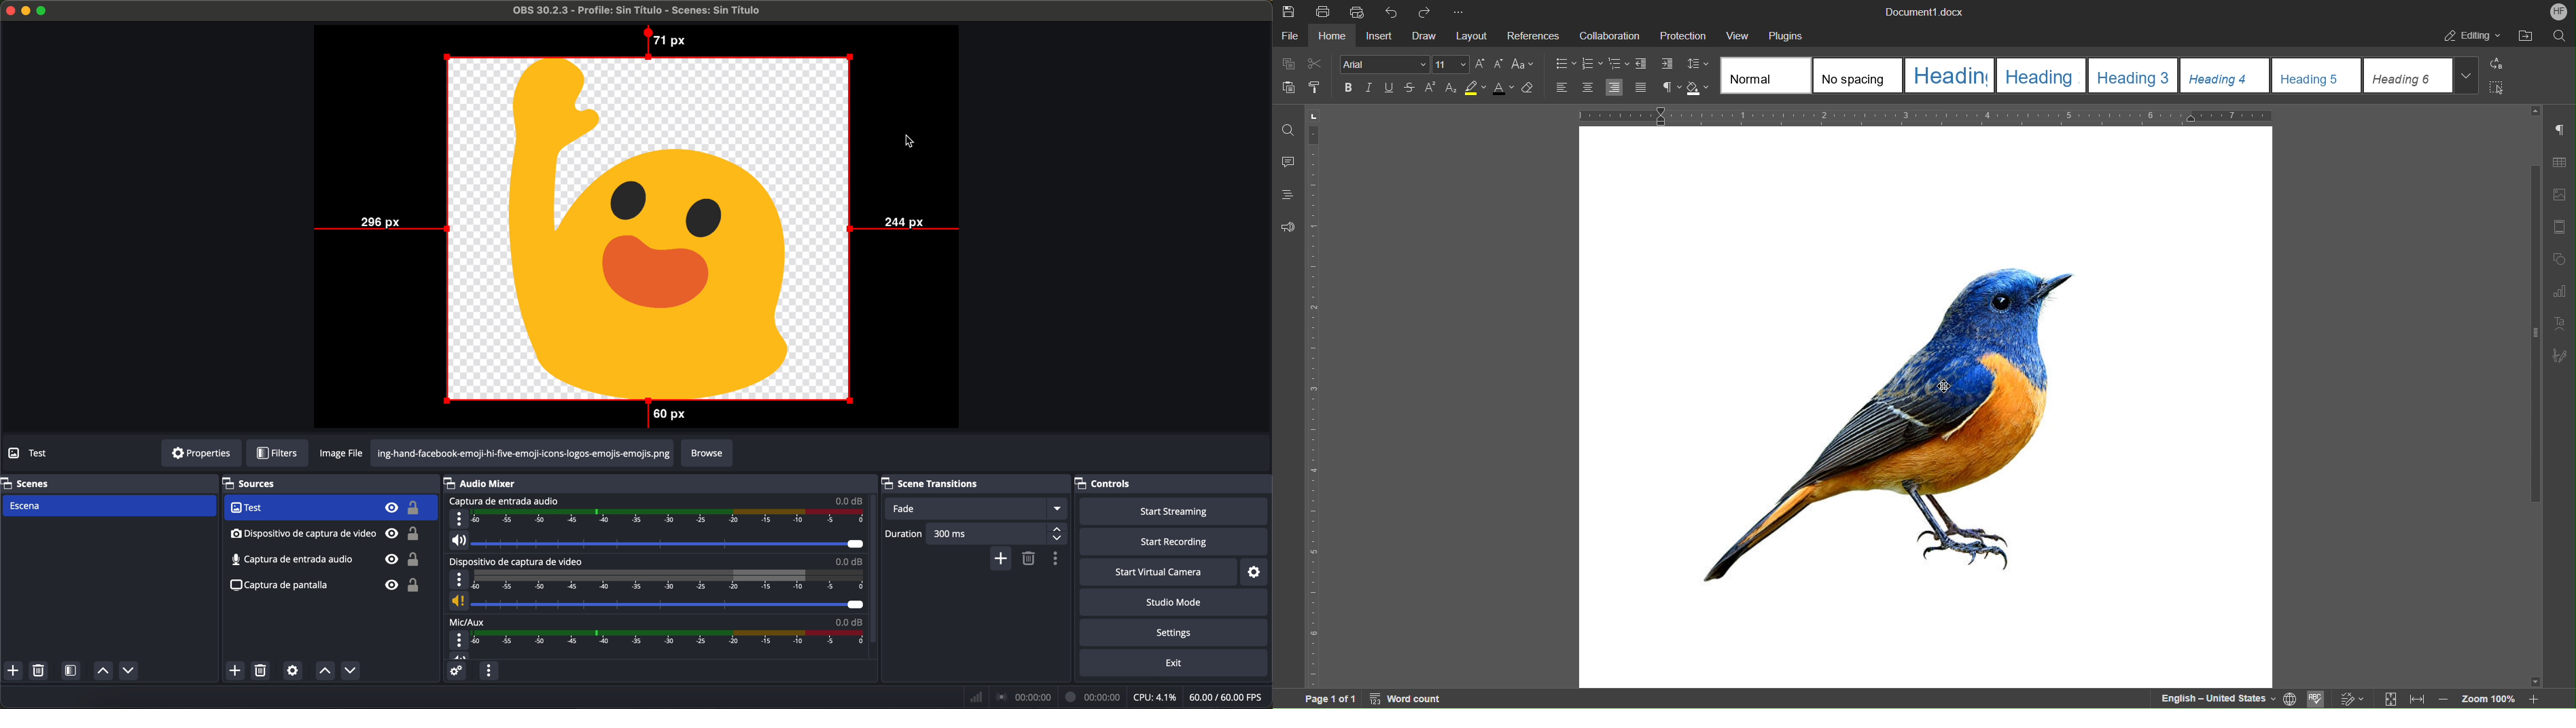  Describe the element at coordinates (1450, 88) in the screenshot. I see `Subscript` at that location.